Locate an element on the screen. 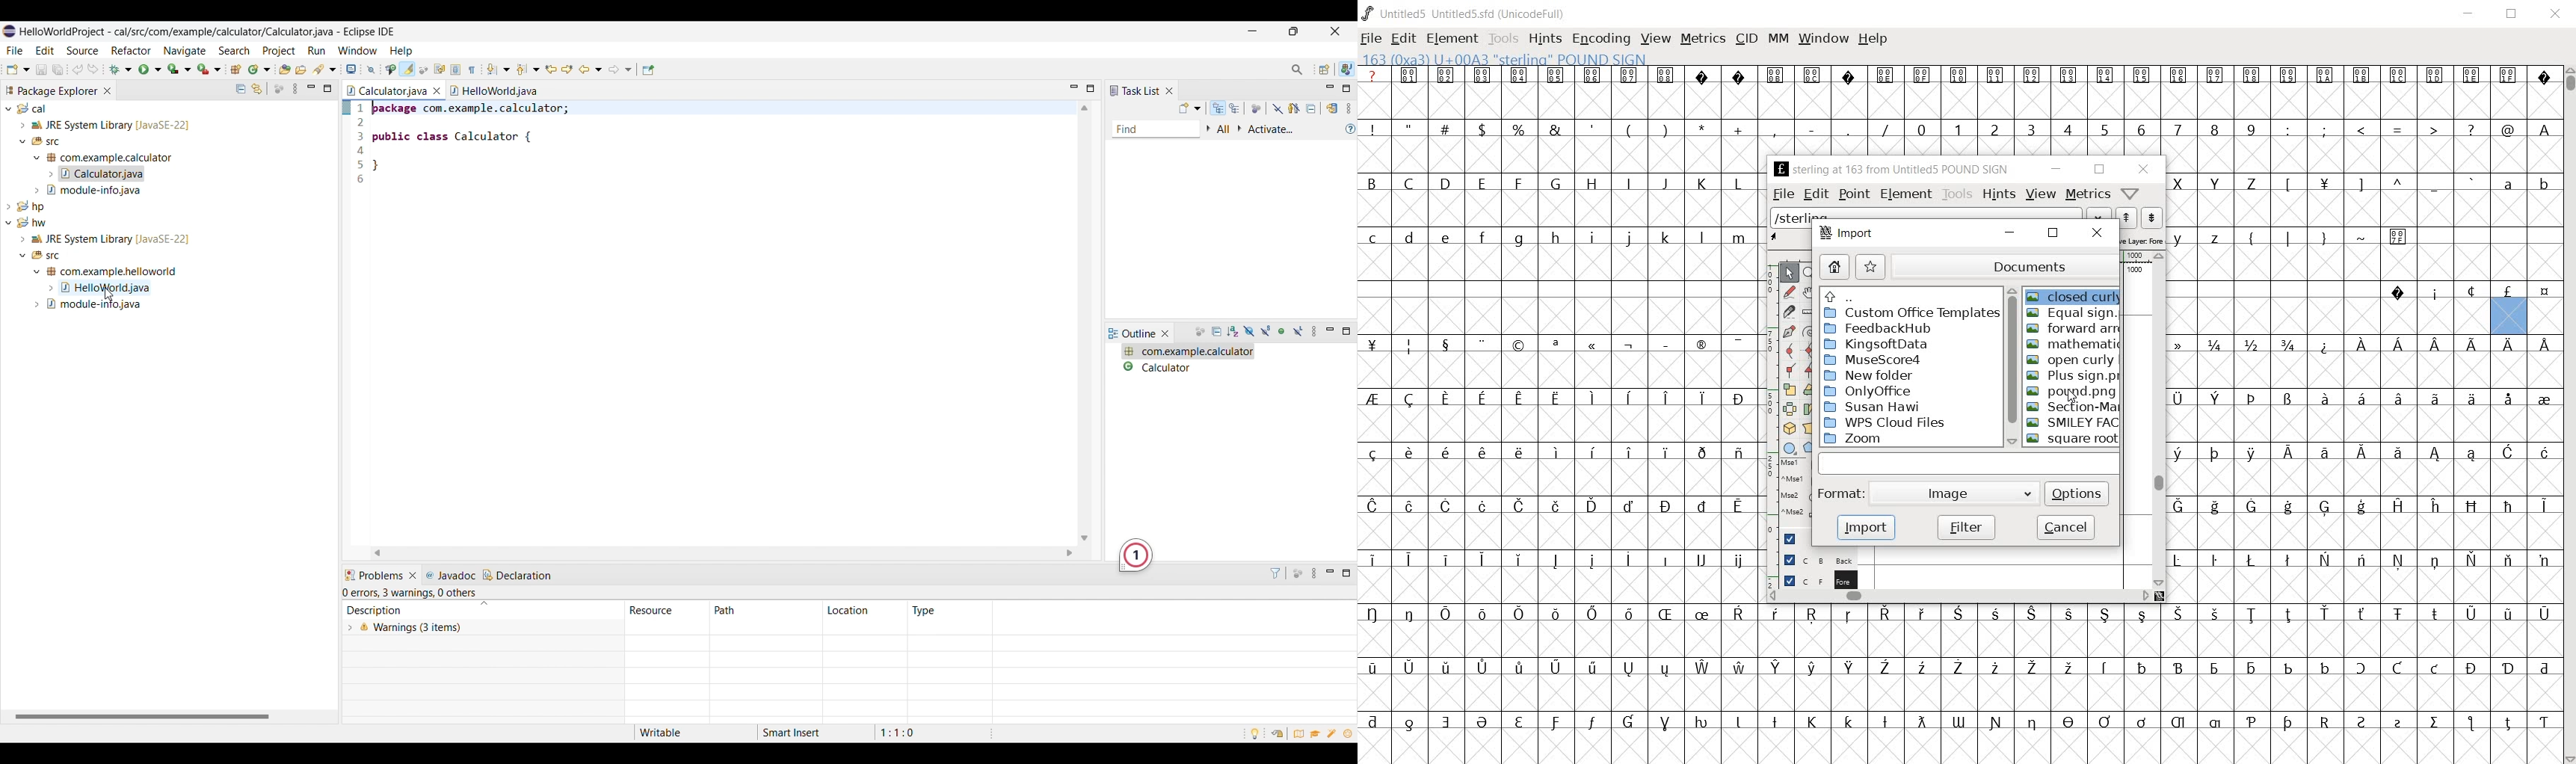  Find is located at coordinates (1157, 130).